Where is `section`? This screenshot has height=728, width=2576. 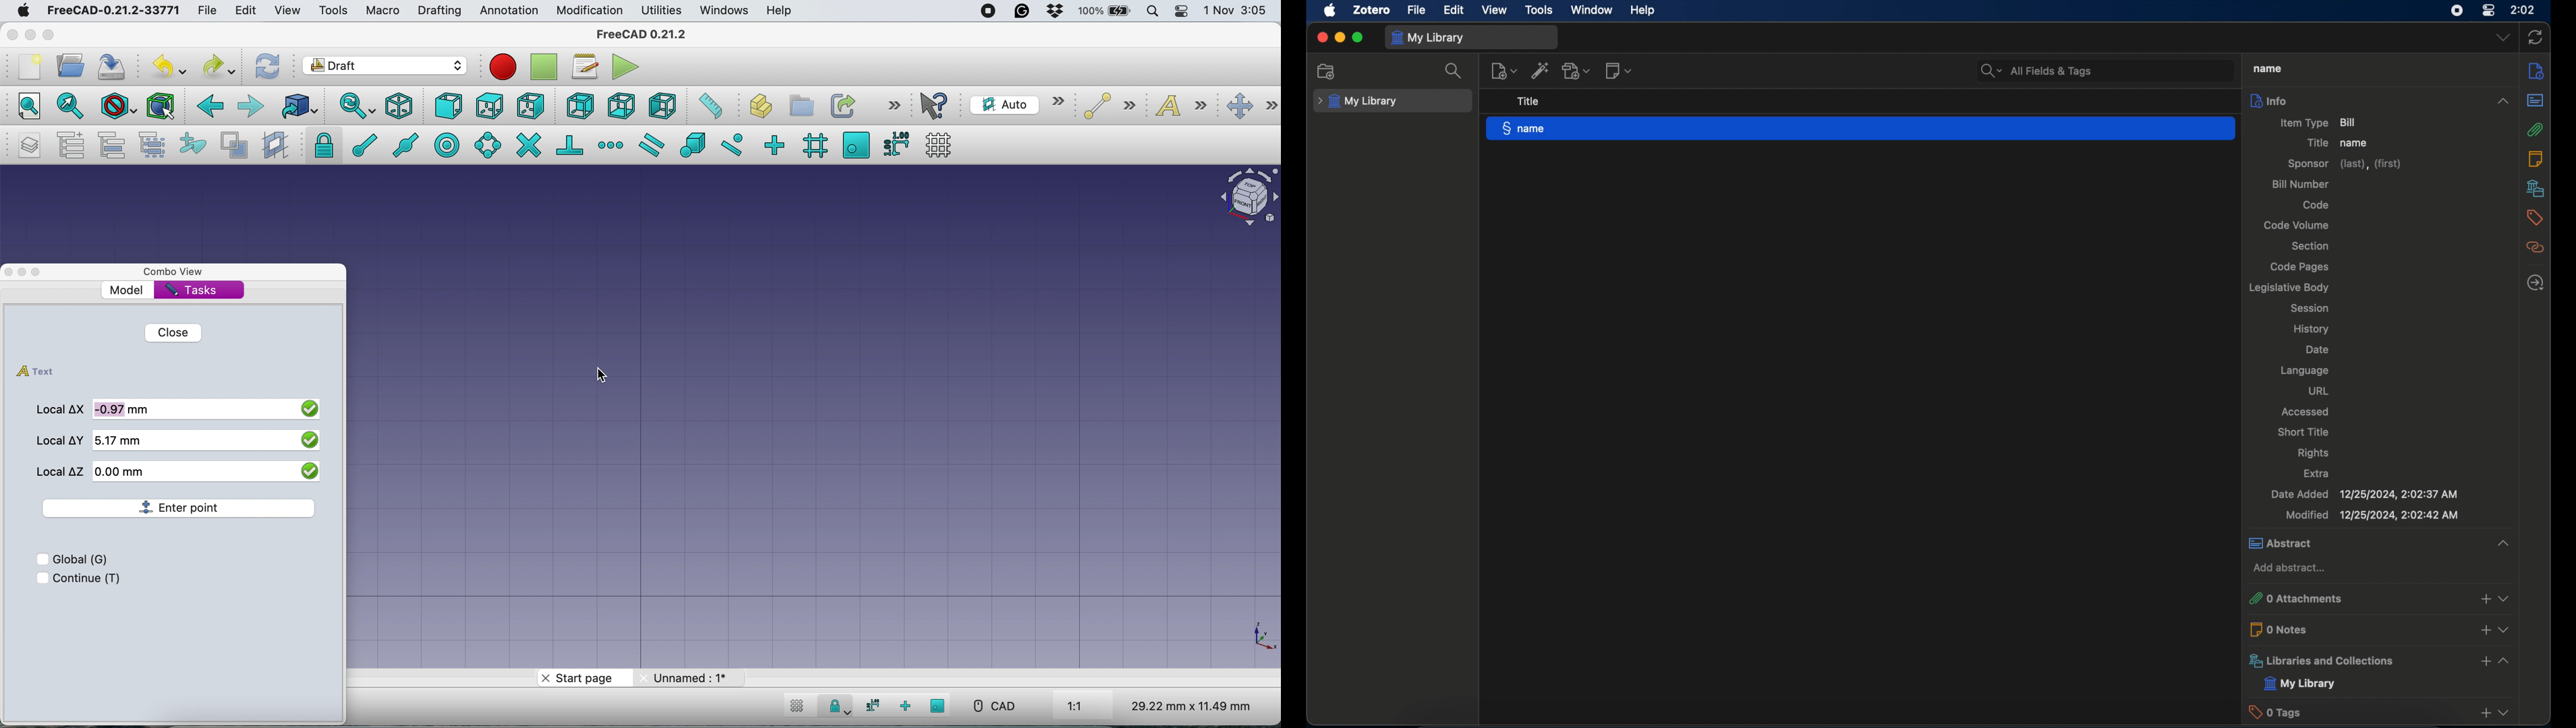 section is located at coordinates (2309, 247).